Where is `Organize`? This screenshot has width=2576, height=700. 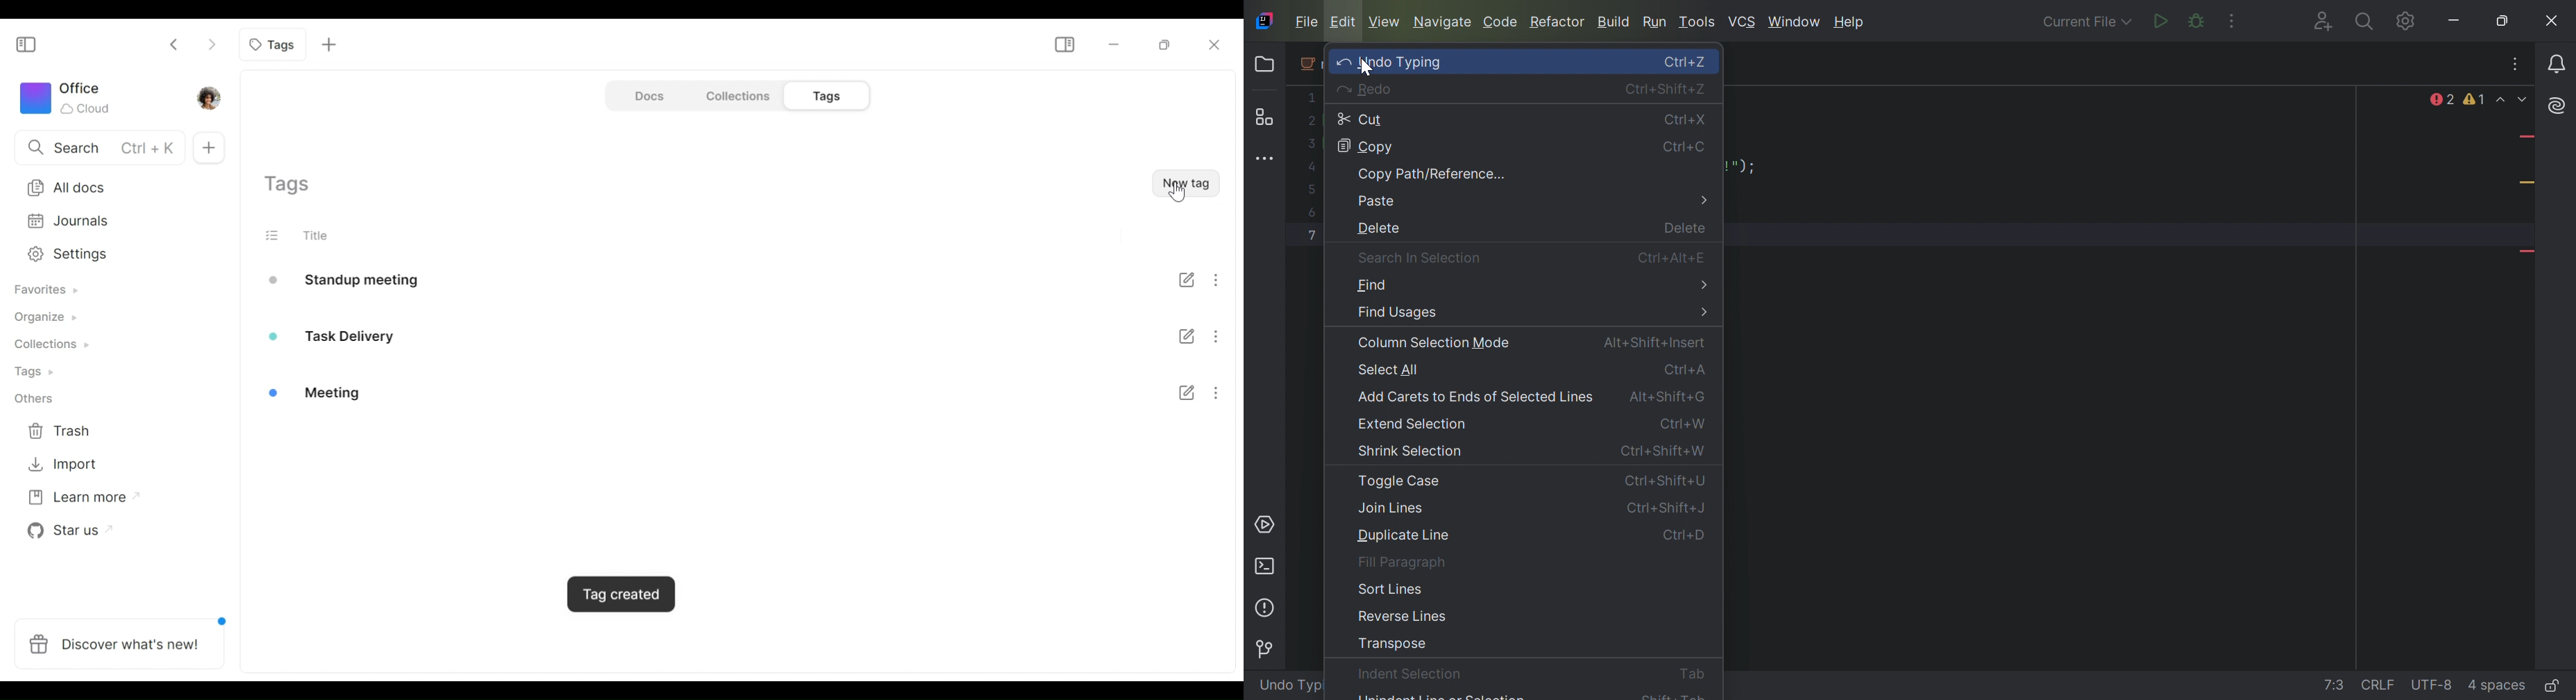 Organize is located at coordinates (49, 318).